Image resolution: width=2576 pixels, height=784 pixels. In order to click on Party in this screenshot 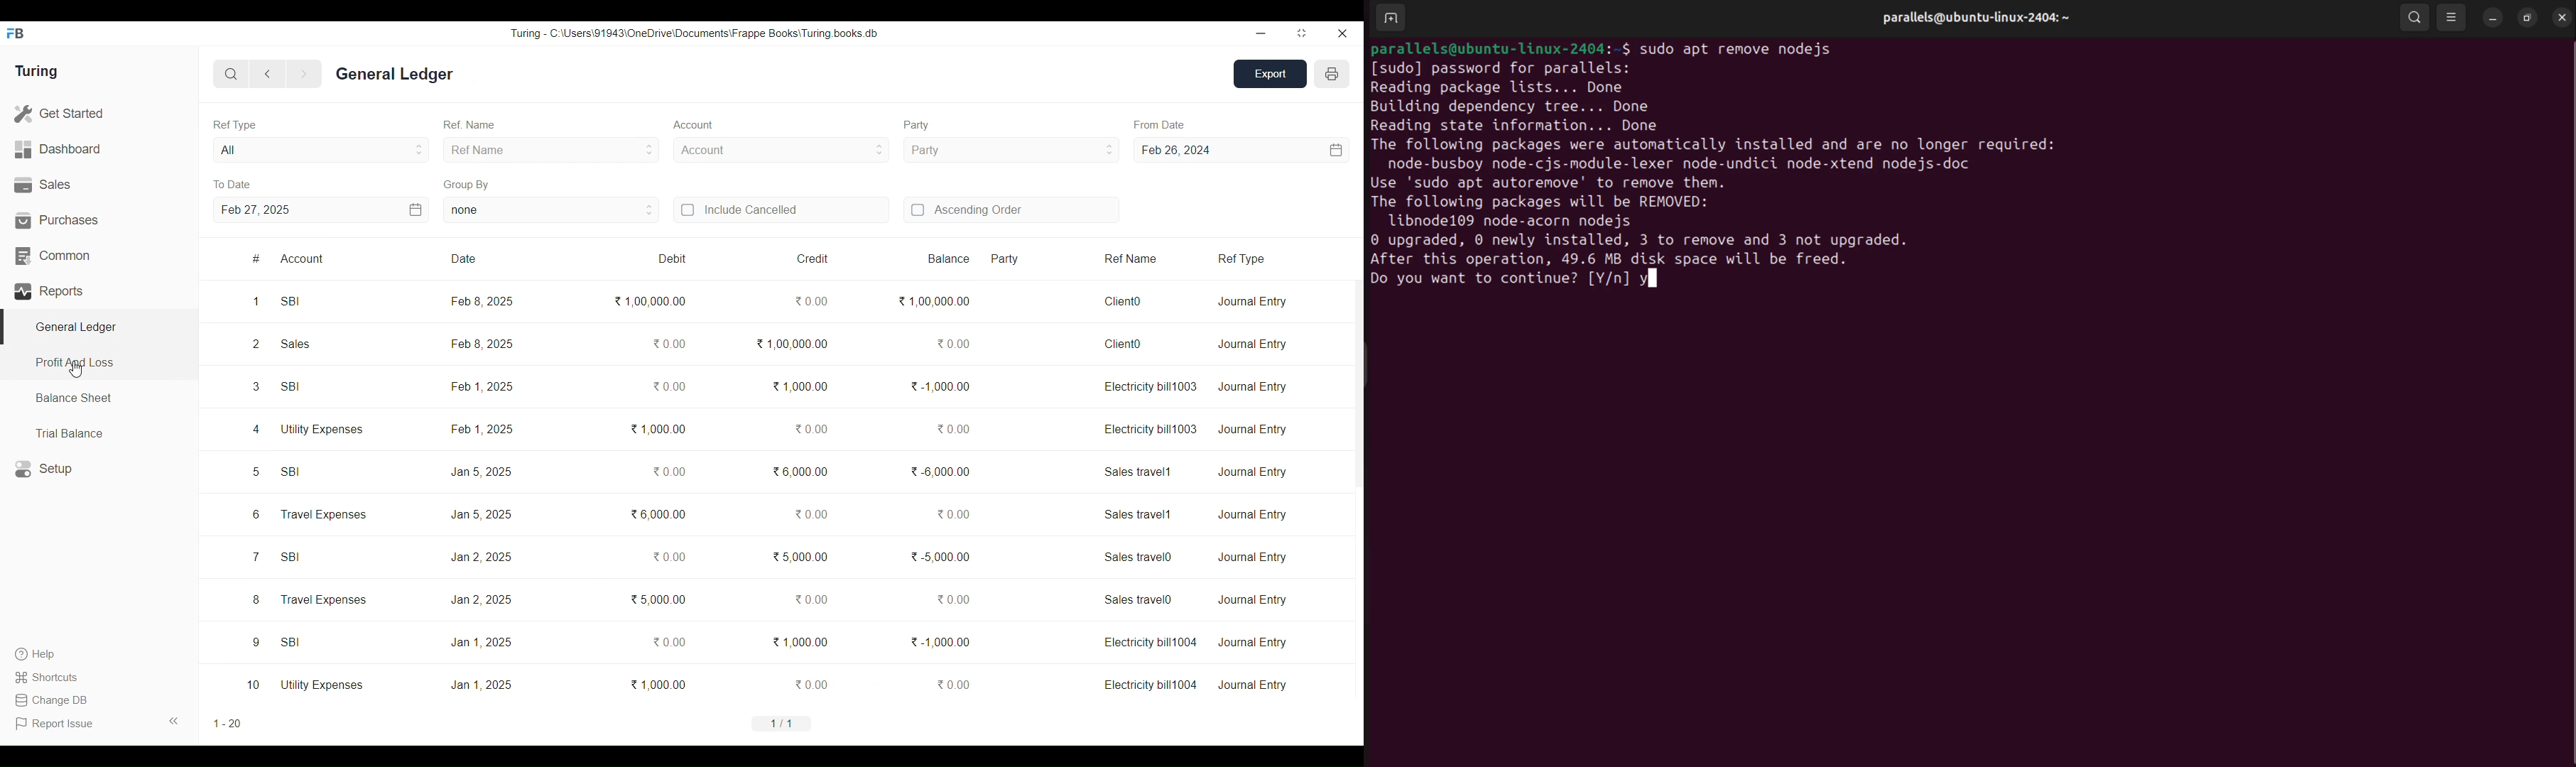, I will do `click(1034, 259)`.